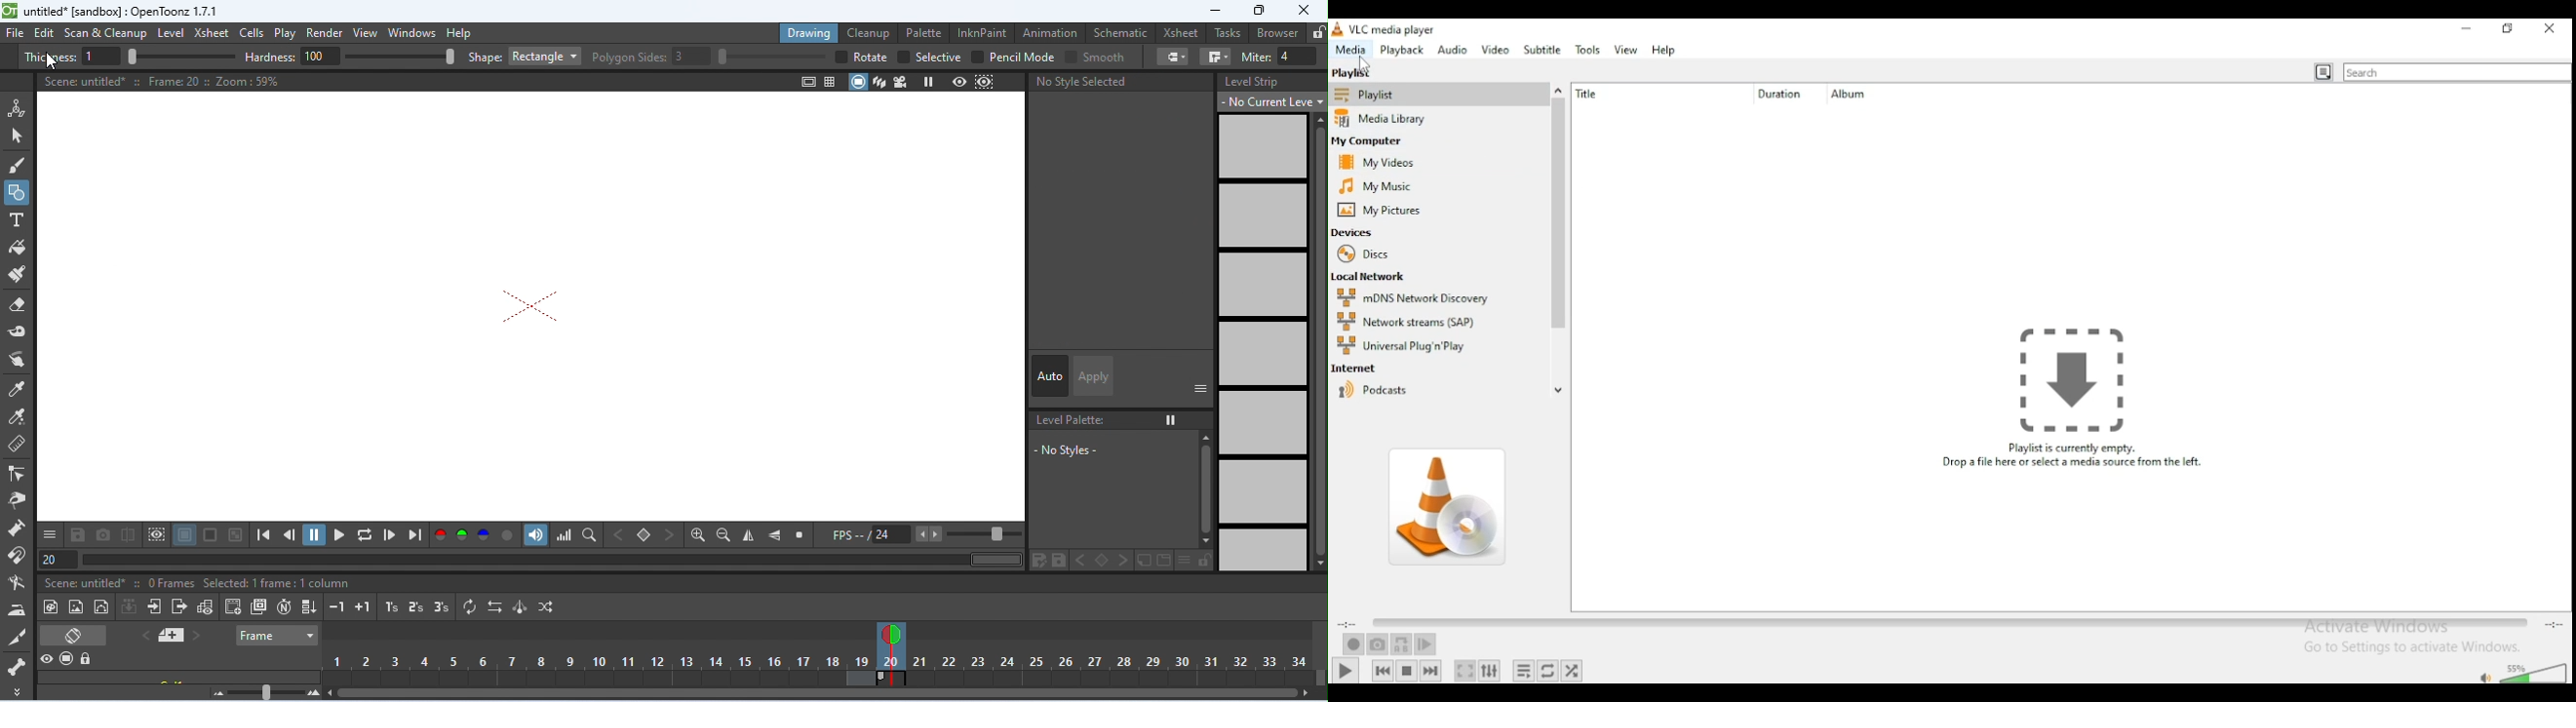 This screenshot has height=728, width=2576. I want to click on color change in next key, so click(1122, 560).